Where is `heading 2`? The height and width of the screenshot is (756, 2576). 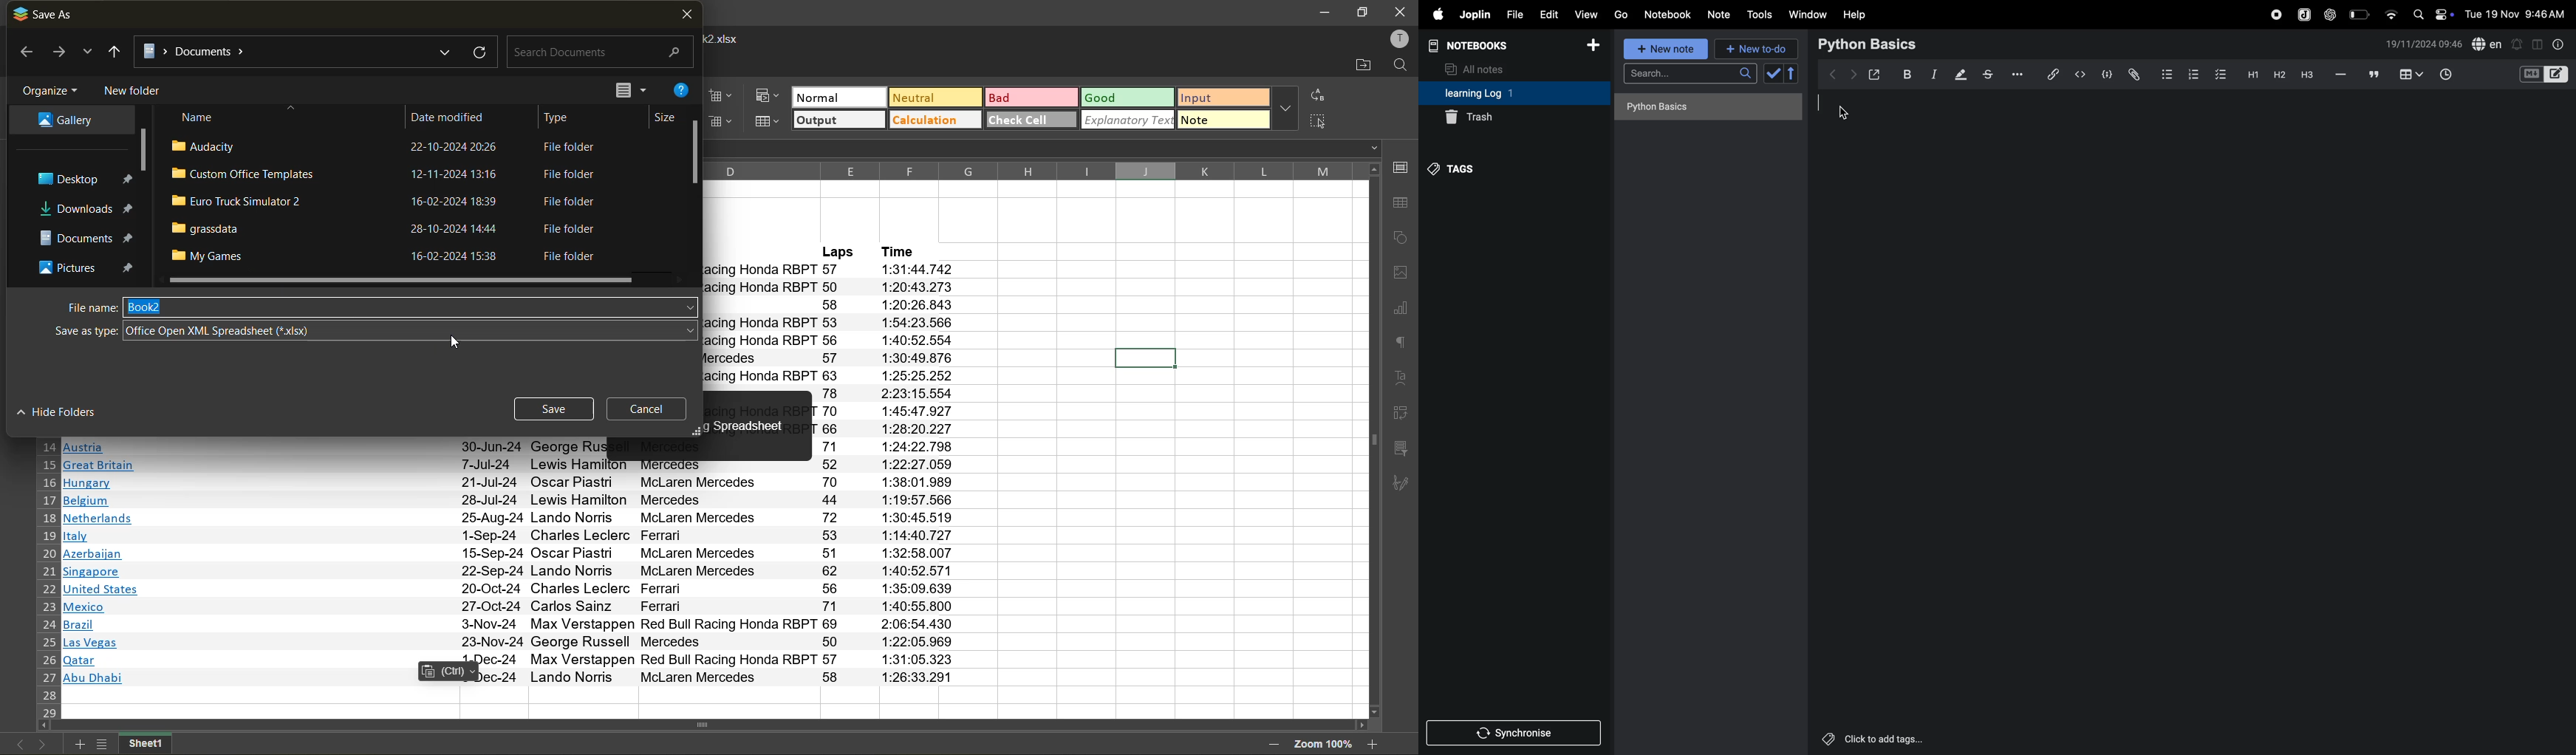
heading 2 is located at coordinates (2279, 74).